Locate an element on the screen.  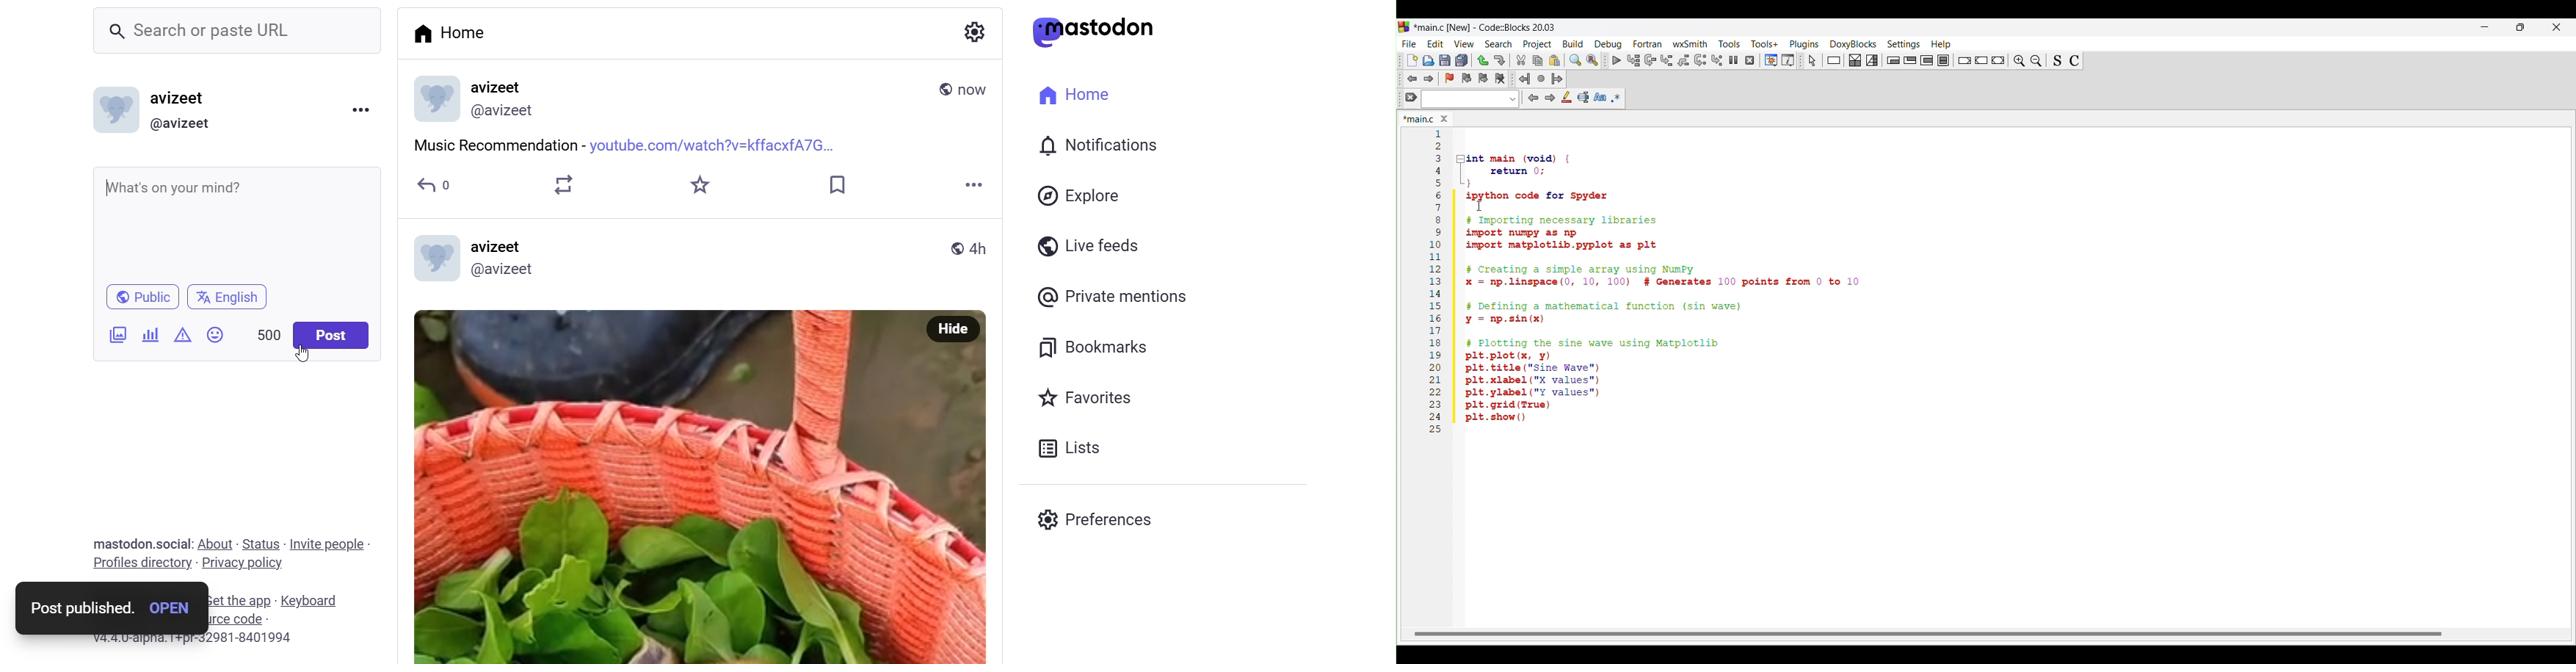
Undo is located at coordinates (1483, 60).